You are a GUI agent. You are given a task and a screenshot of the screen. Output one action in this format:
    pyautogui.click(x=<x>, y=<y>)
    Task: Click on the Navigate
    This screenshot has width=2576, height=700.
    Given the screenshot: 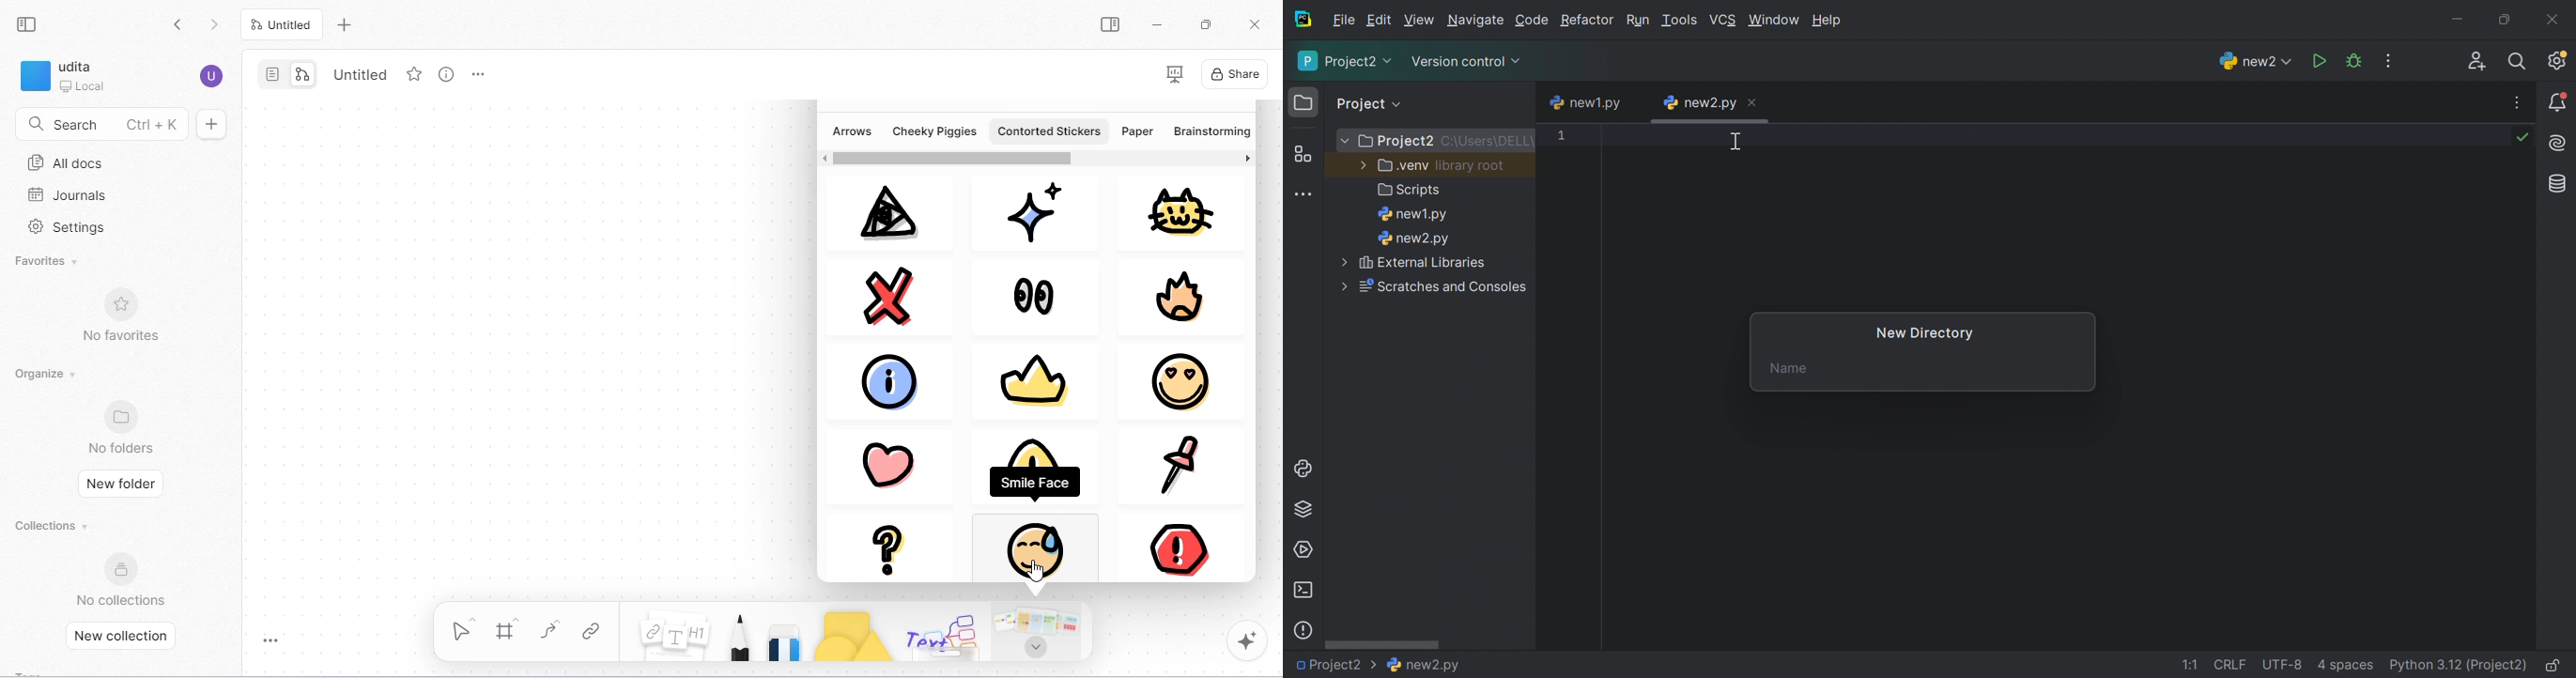 What is the action you would take?
    pyautogui.click(x=1476, y=20)
    